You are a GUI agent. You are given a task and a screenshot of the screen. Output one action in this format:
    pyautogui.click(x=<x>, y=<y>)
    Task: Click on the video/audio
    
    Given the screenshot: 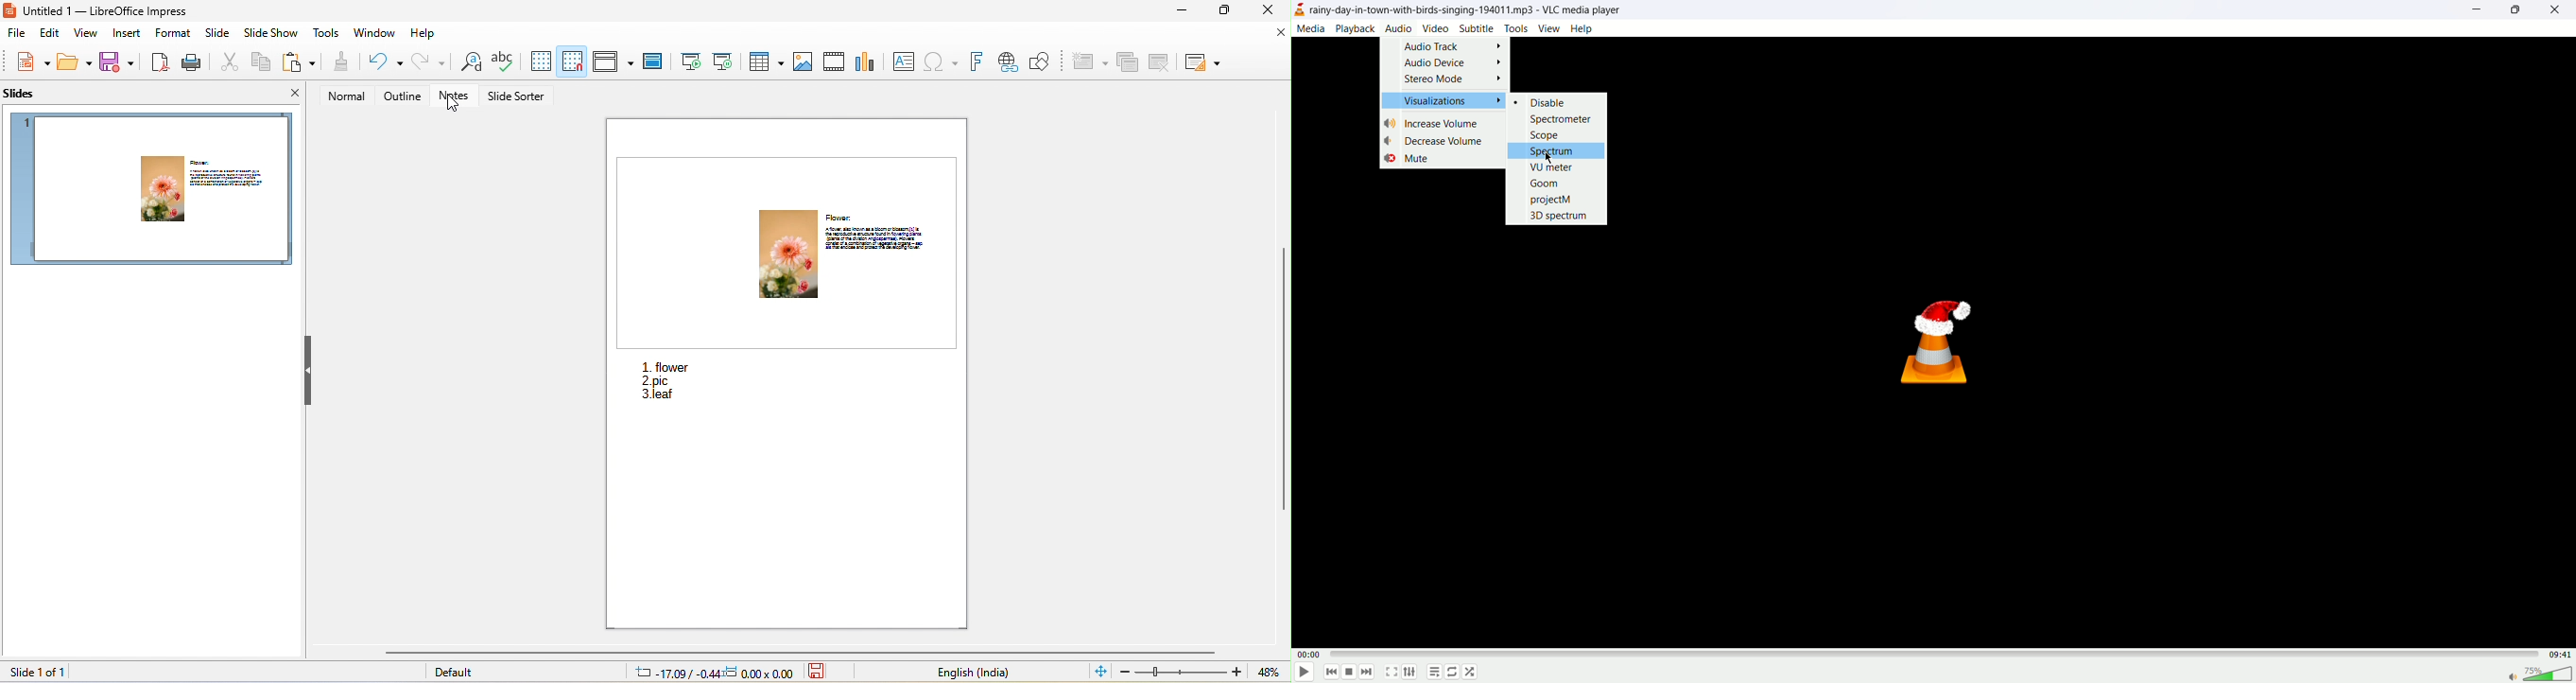 What is the action you would take?
    pyautogui.click(x=833, y=60)
    